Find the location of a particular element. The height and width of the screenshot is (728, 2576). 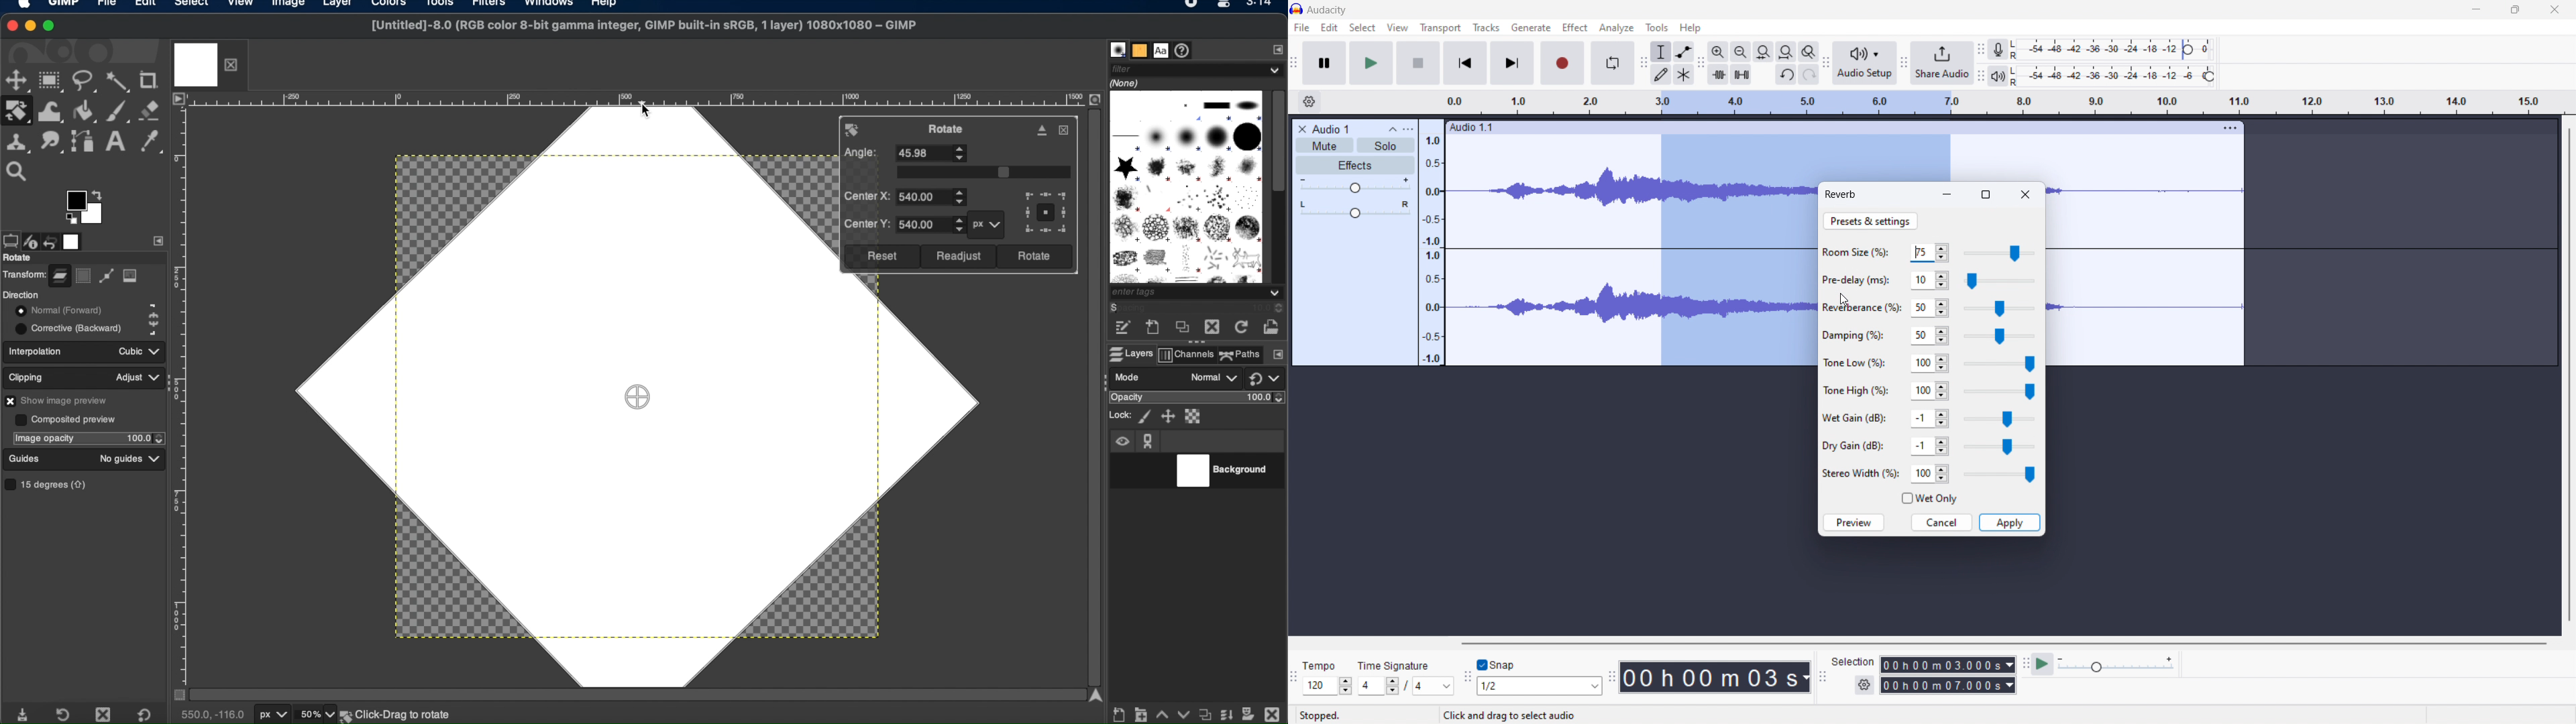

stopped. is located at coordinates (1320, 716).